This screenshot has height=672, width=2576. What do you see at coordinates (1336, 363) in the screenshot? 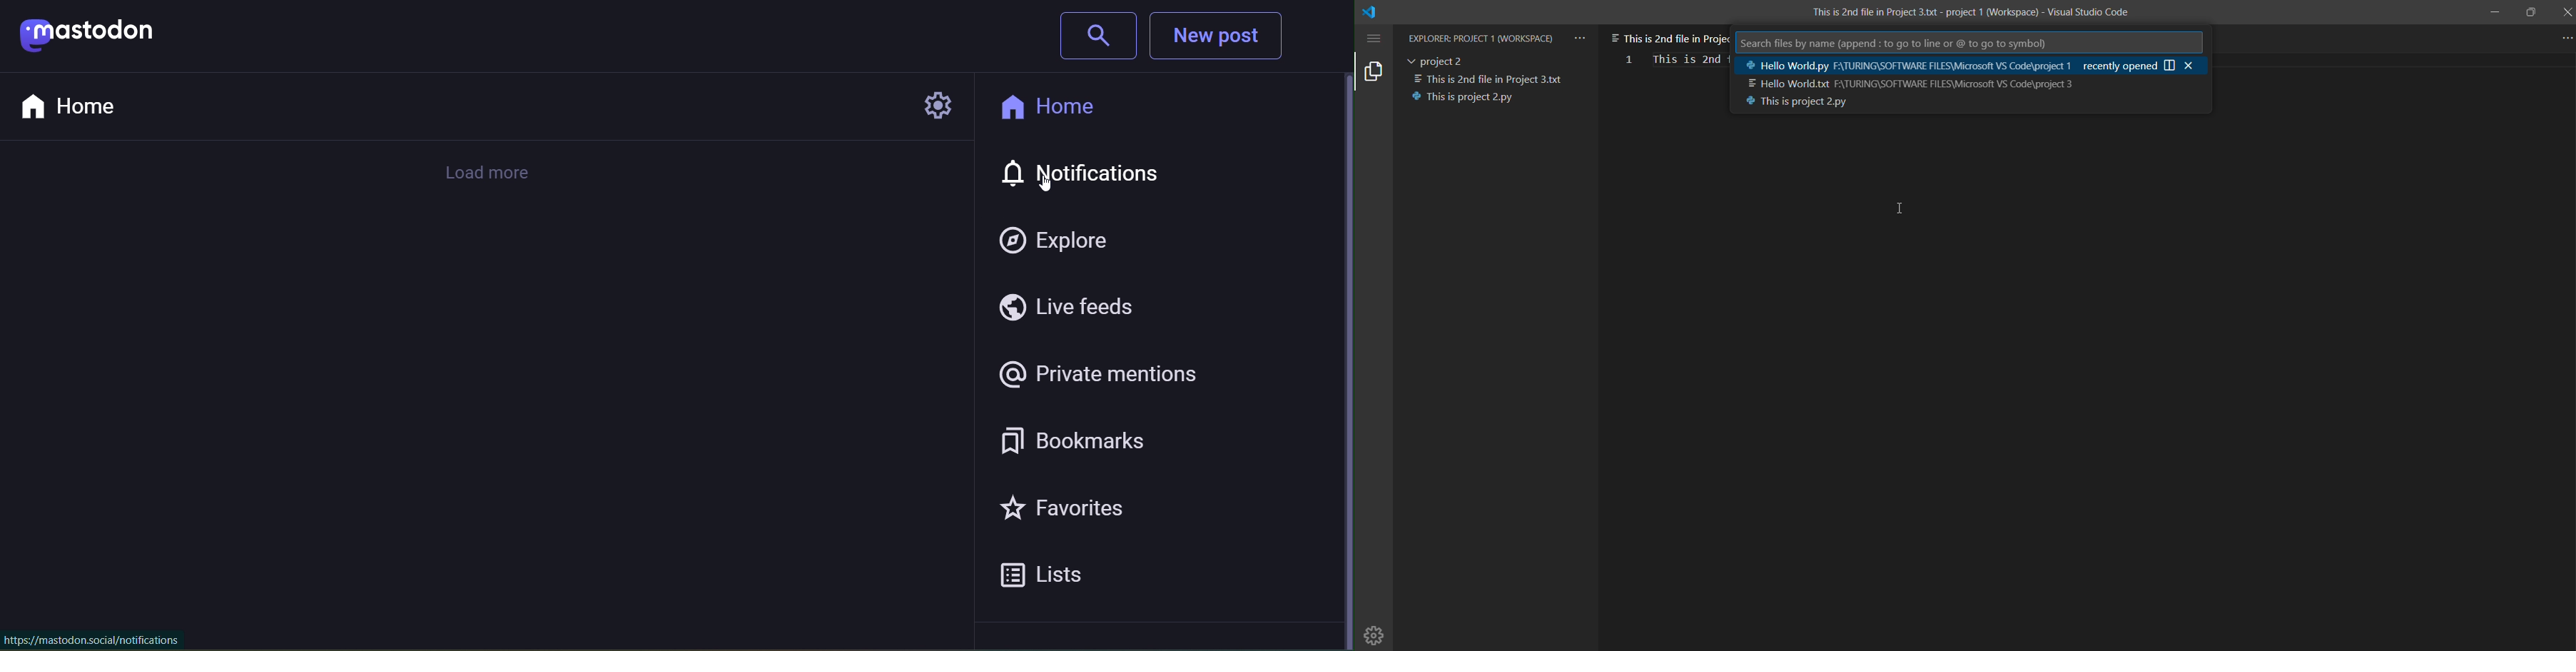
I see `scroll bar` at bounding box center [1336, 363].